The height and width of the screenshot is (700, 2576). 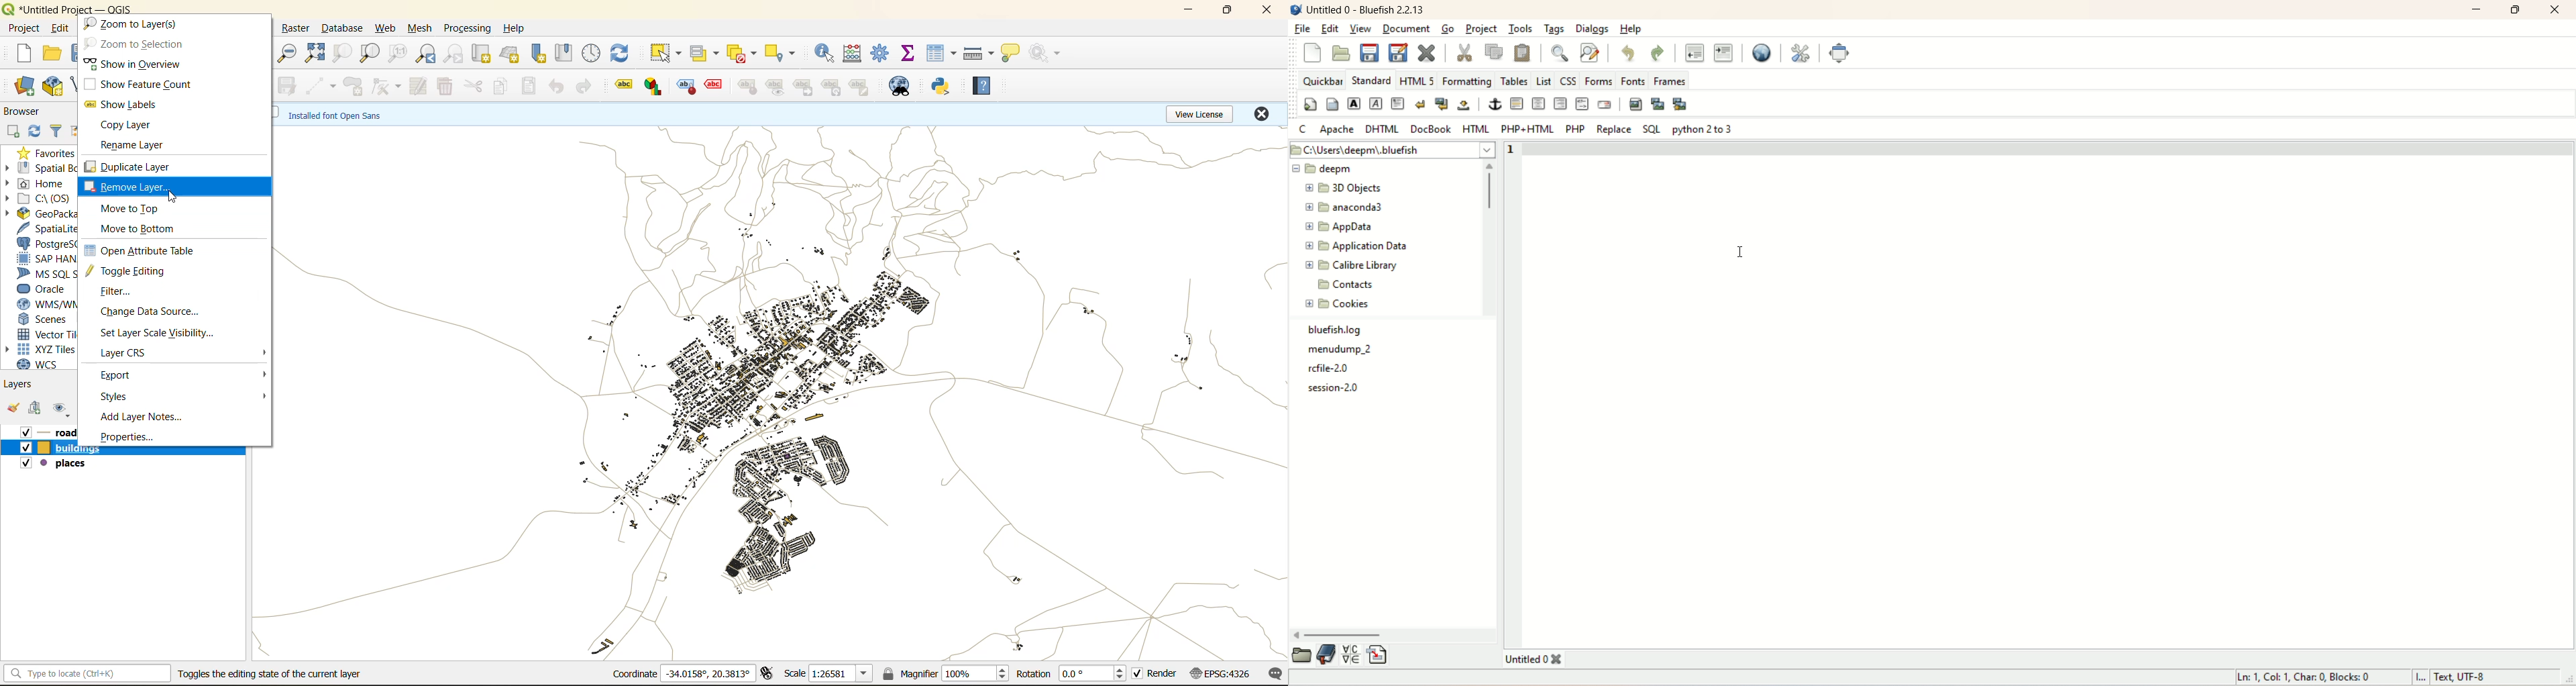 What do you see at coordinates (1762, 53) in the screenshot?
I see `preview in browser` at bounding box center [1762, 53].